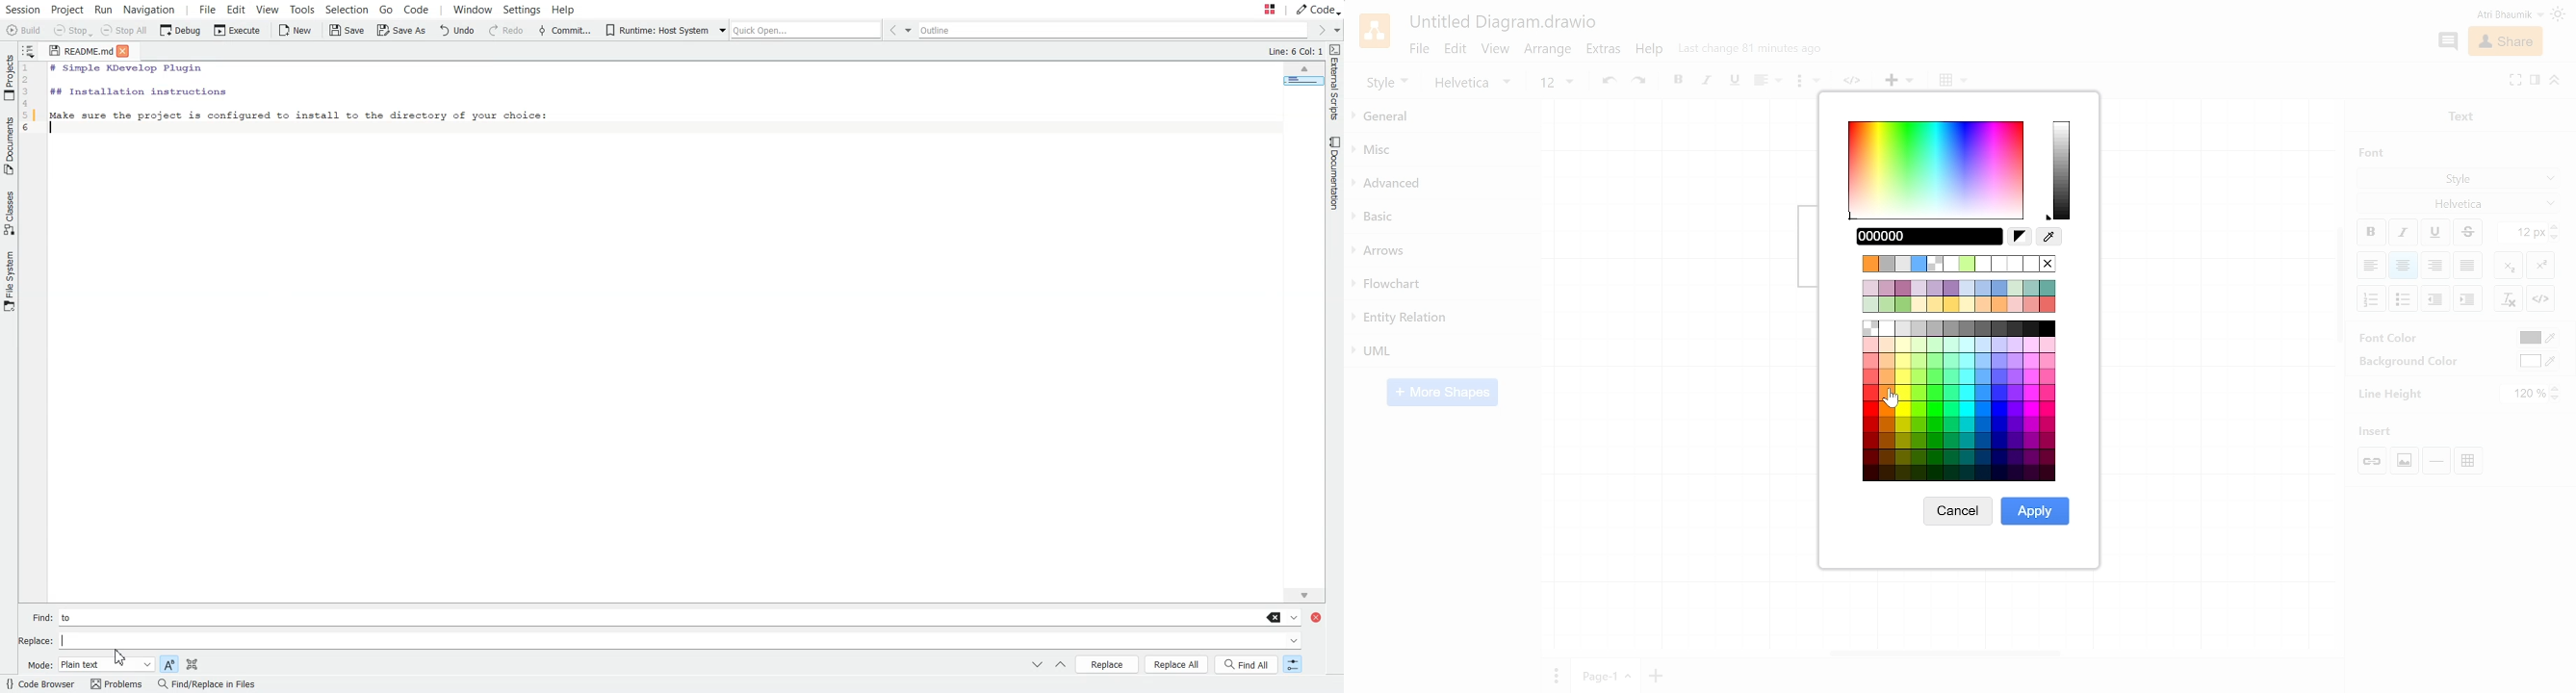 The width and height of the screenshot is (2576, 700). What do you see at coordinates (1477, 83) in the screenshot?
I see `helvetica` at bounding box center [1477, 83].